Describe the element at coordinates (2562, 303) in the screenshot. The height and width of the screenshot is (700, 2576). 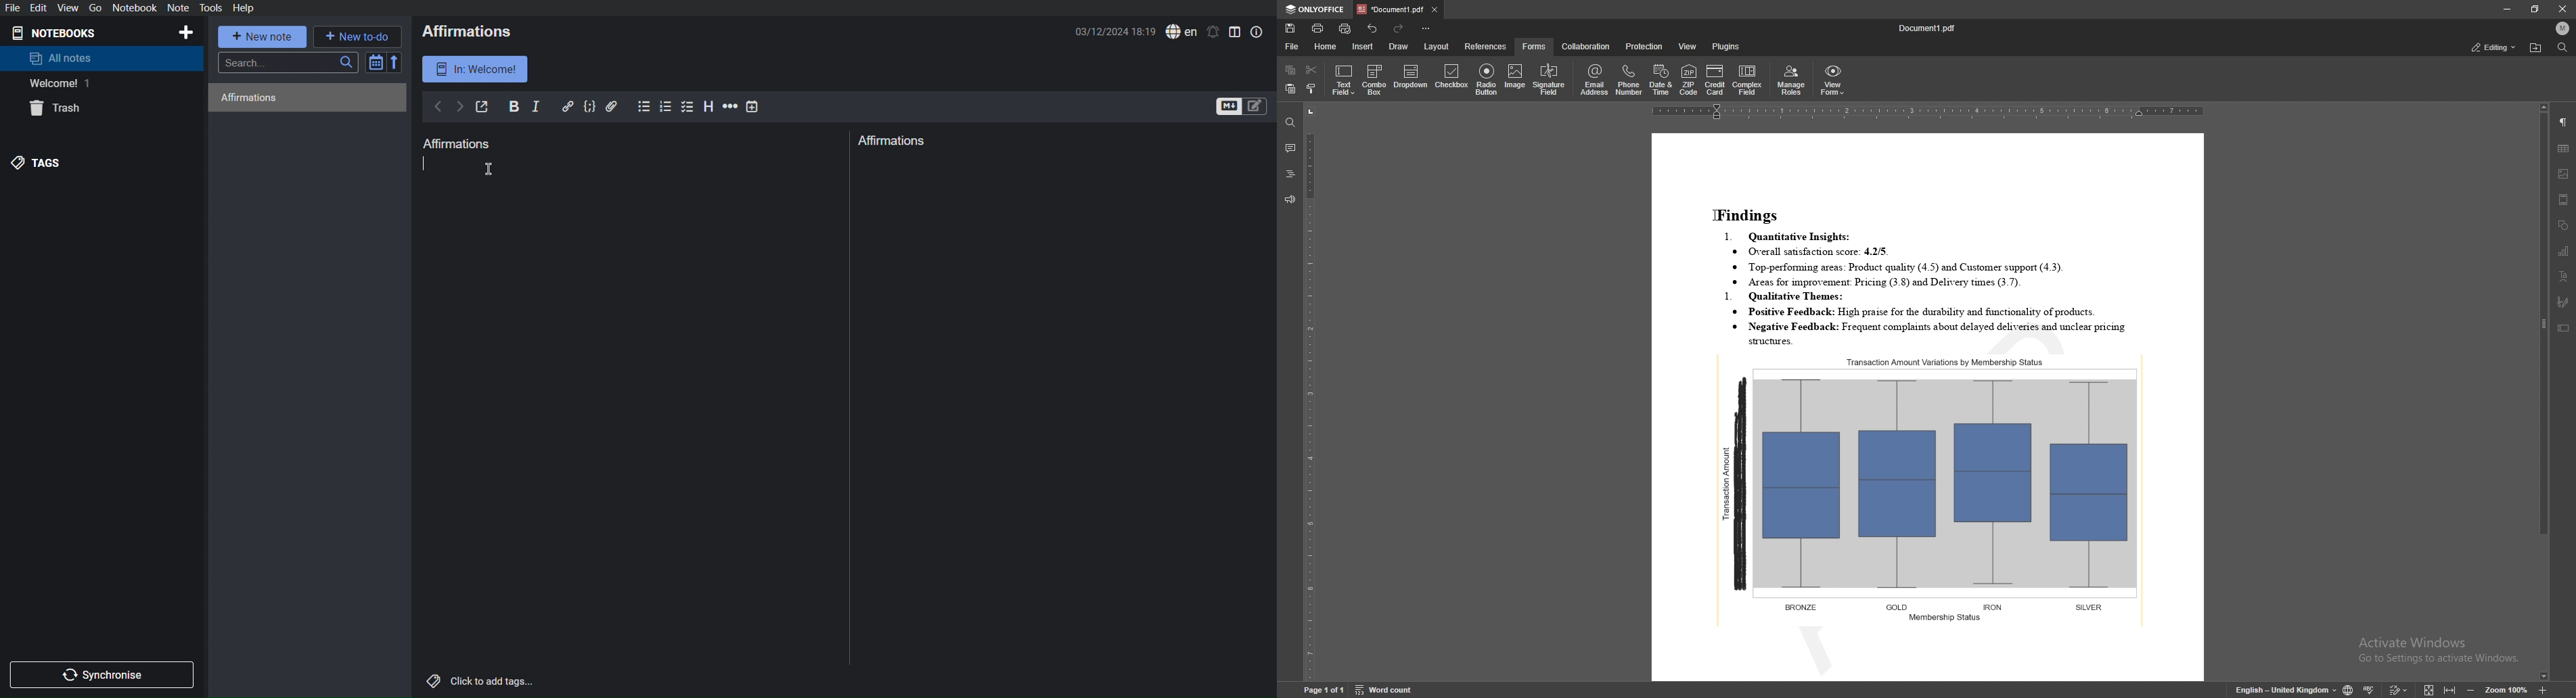
I see `signature field` at that location.